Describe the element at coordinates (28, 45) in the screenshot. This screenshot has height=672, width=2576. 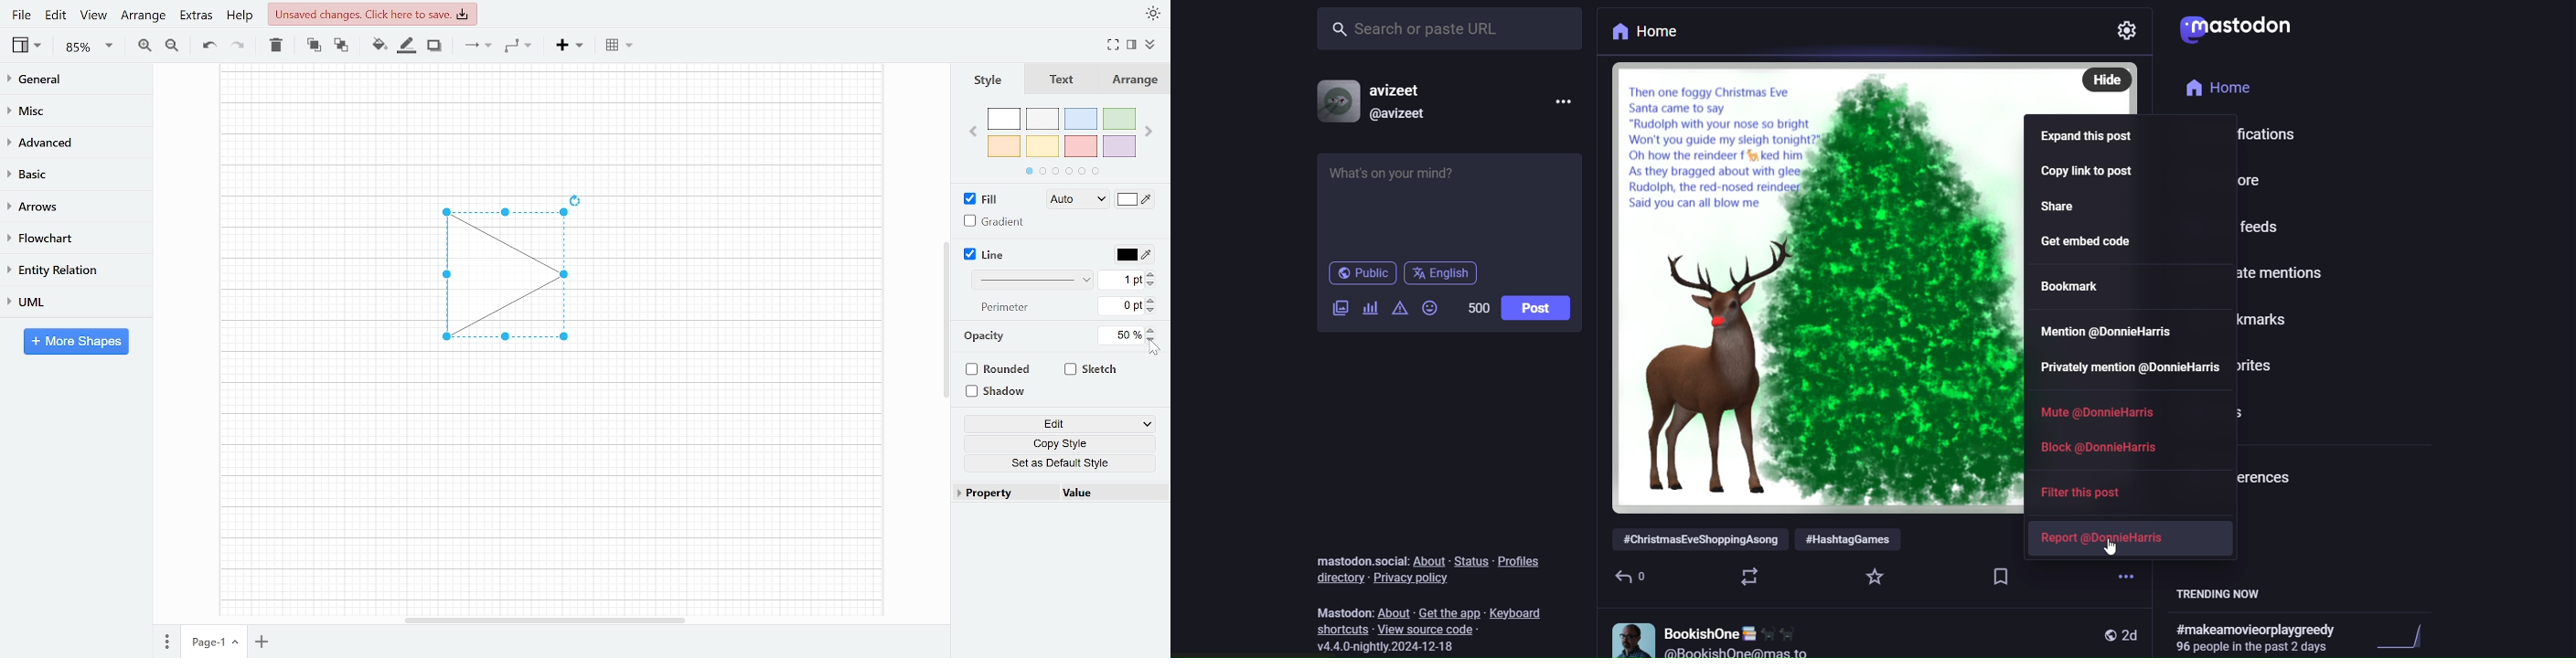
I see `View` at that location.